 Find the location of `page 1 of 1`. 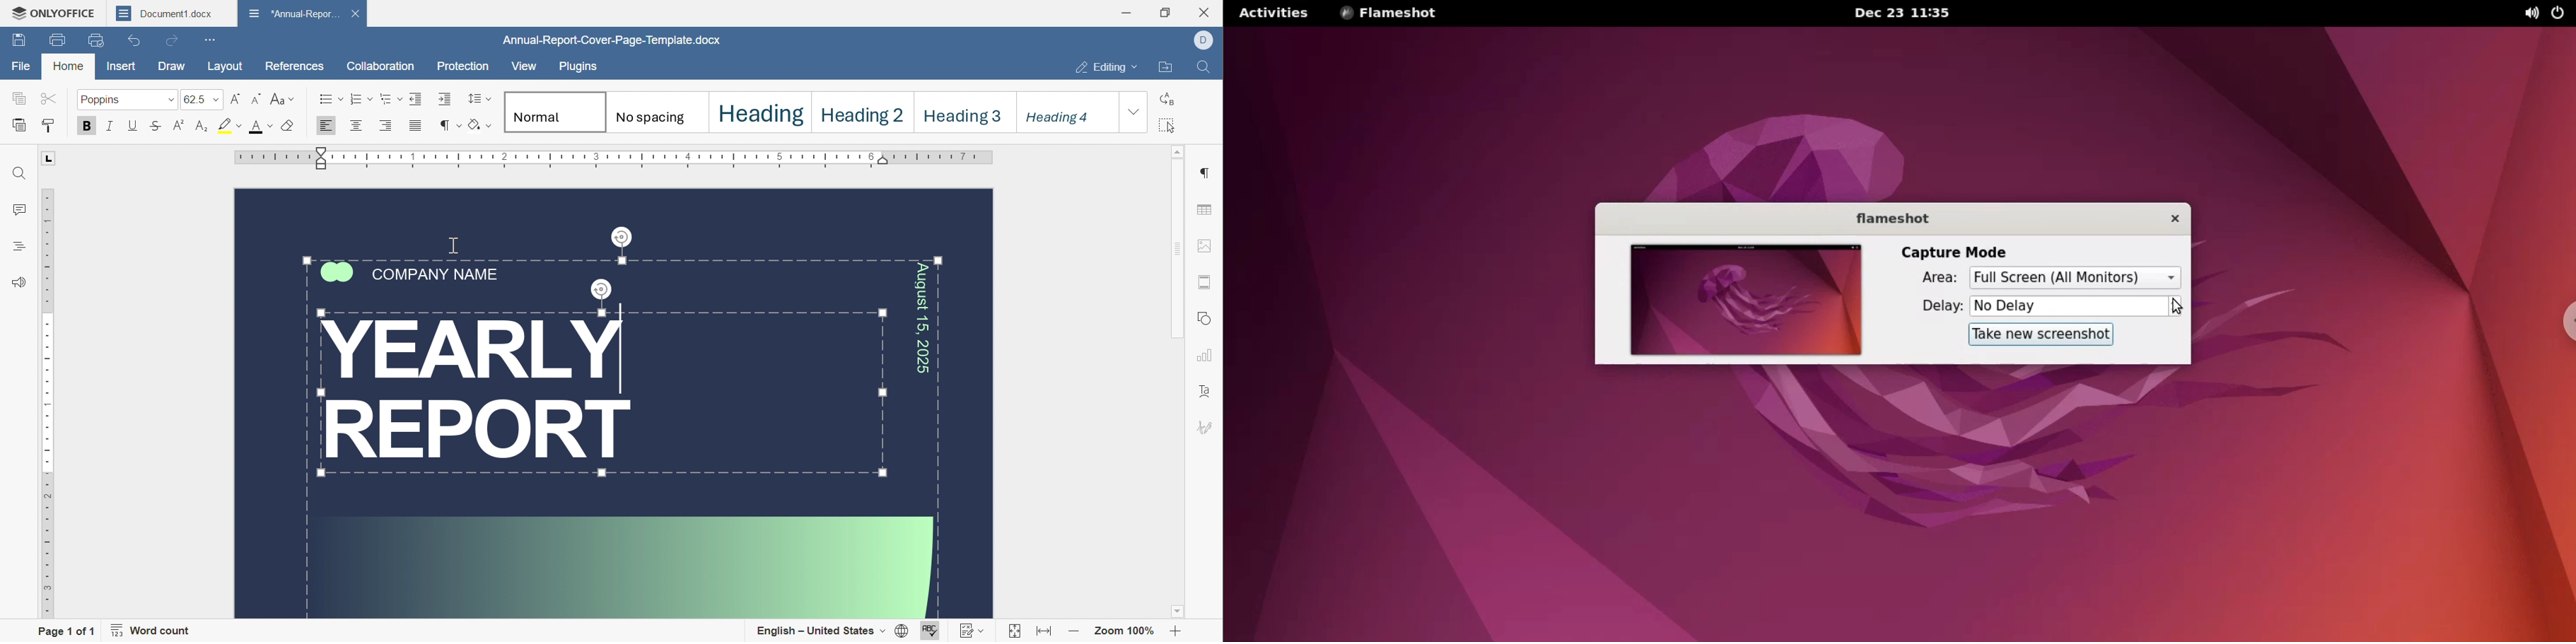

page 1 of 1 is located at coordinates (65, 631).